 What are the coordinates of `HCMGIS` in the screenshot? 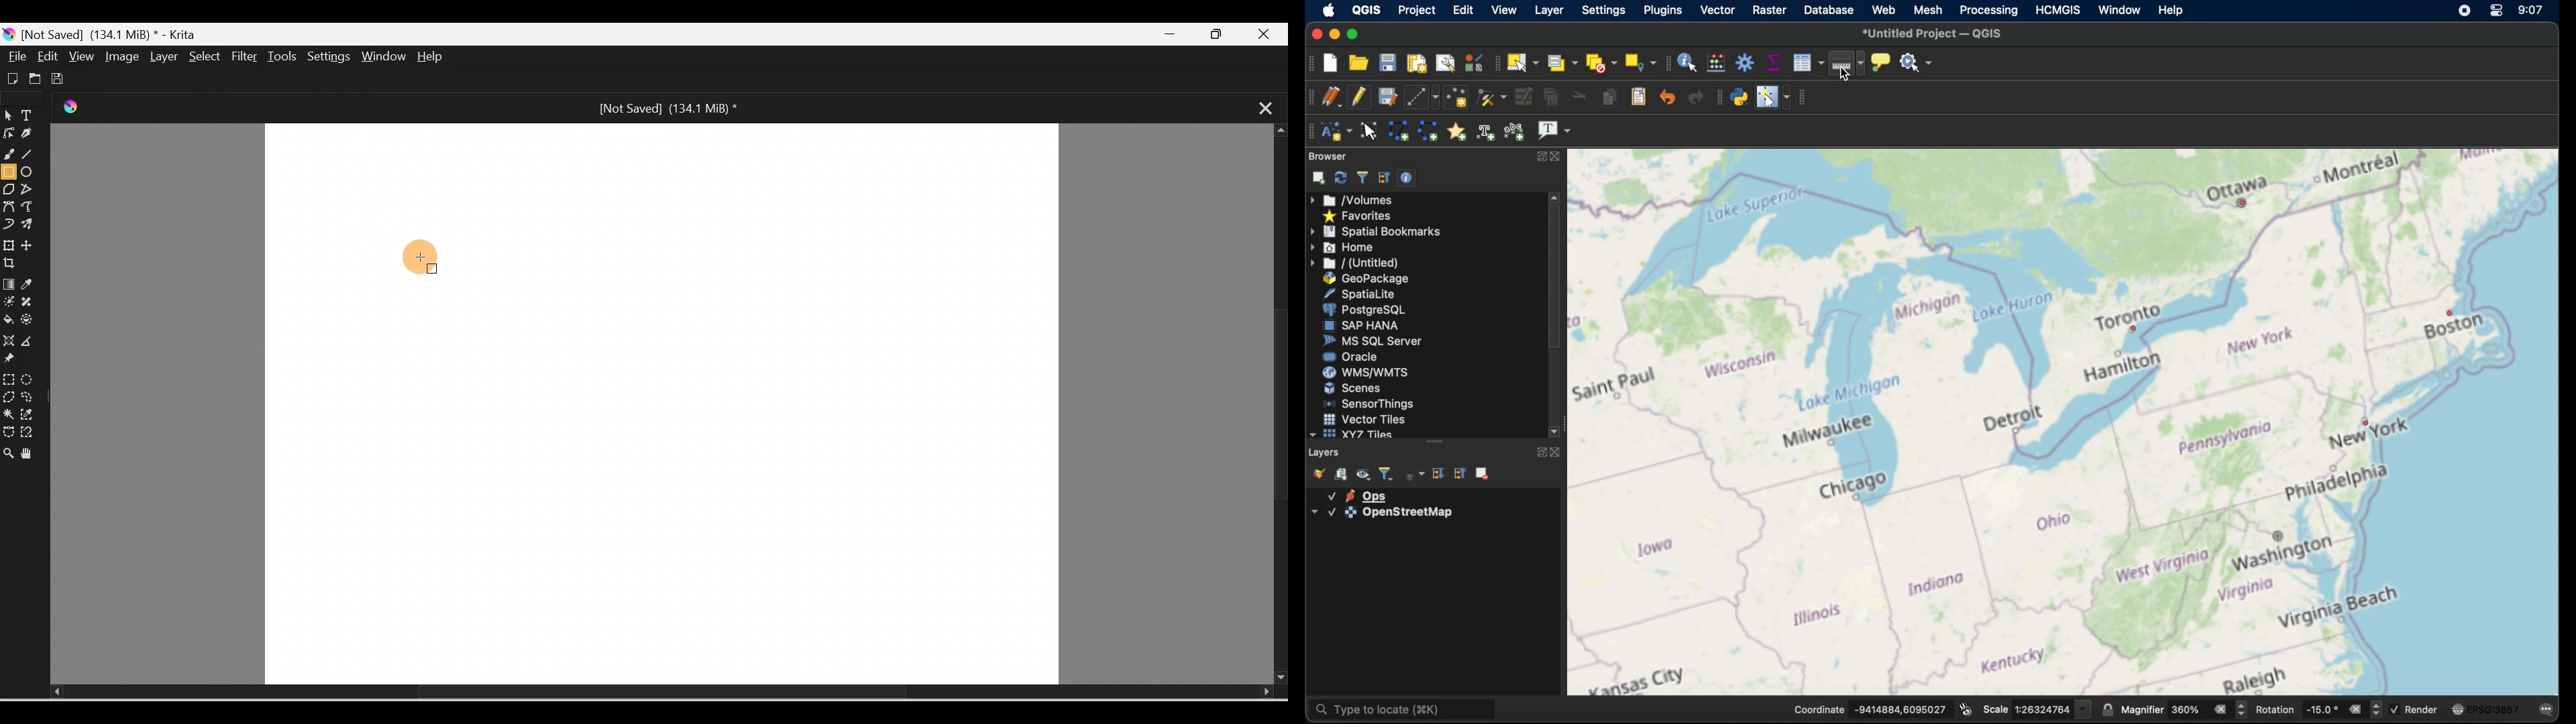 It's located at (2060, 9).